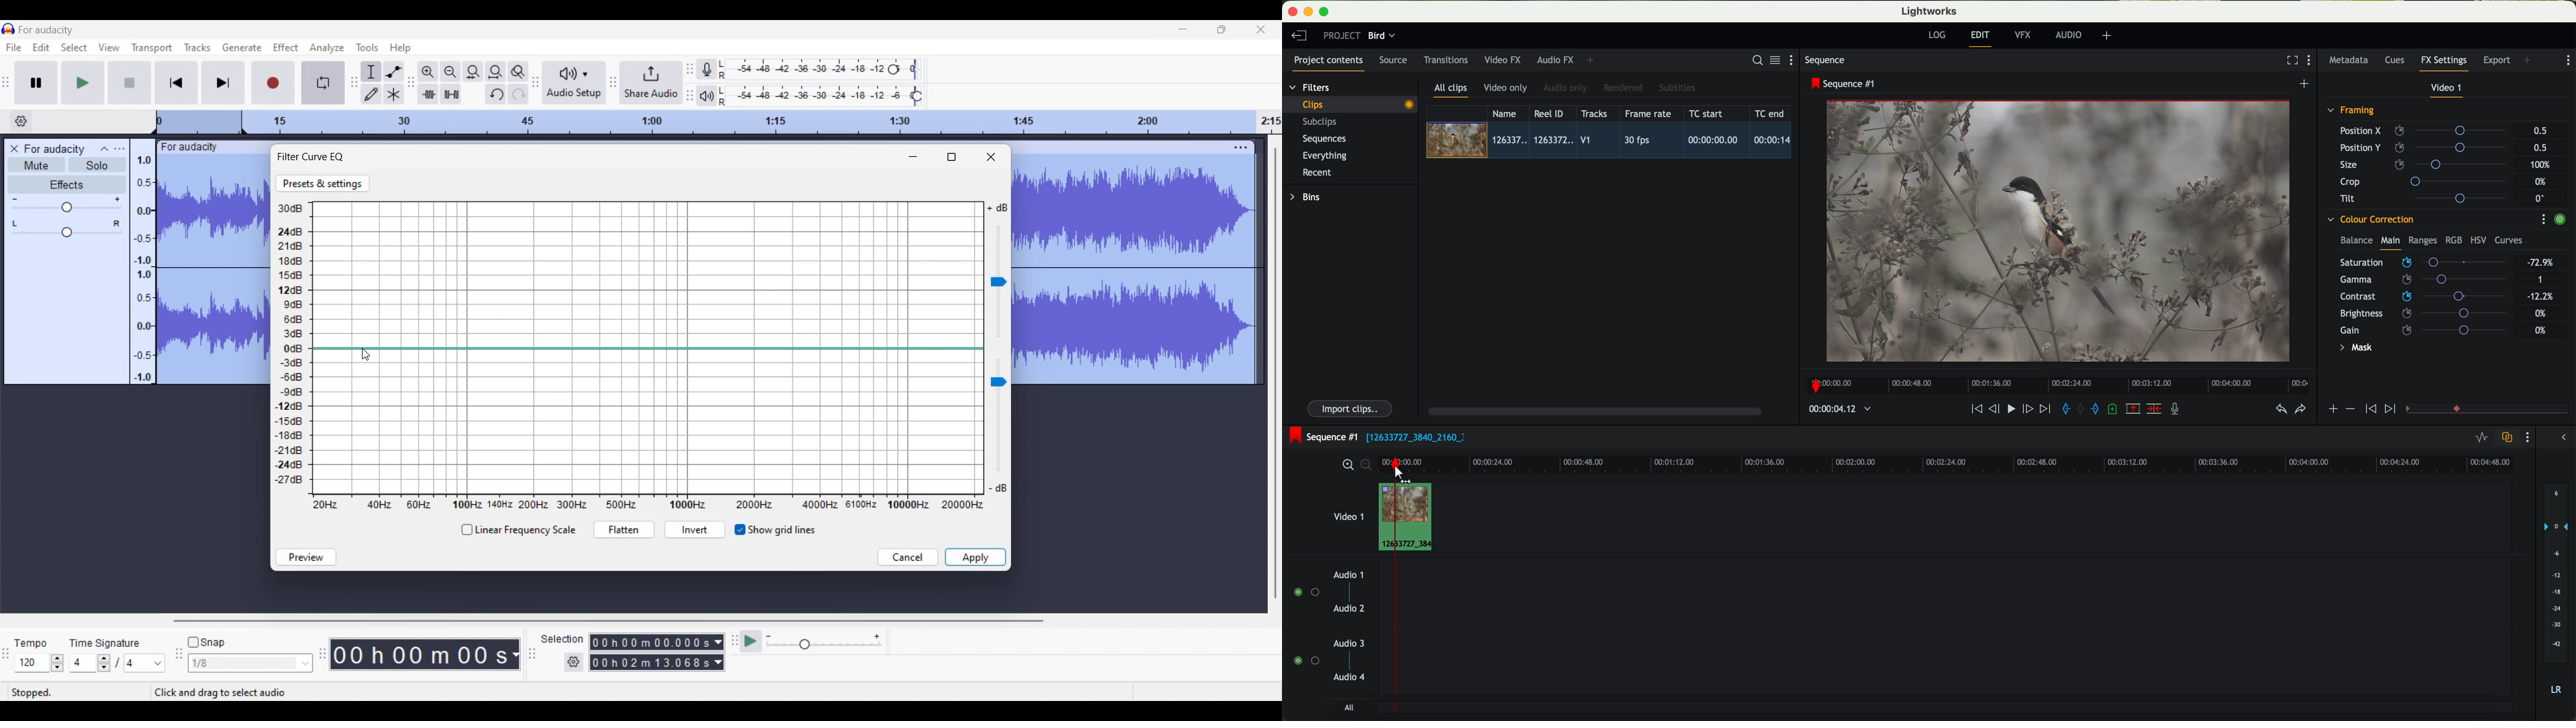  What do you see at coordinates (650, 653) in the screenshot?
I see `Selection duration` at bounding box center [650, 653].